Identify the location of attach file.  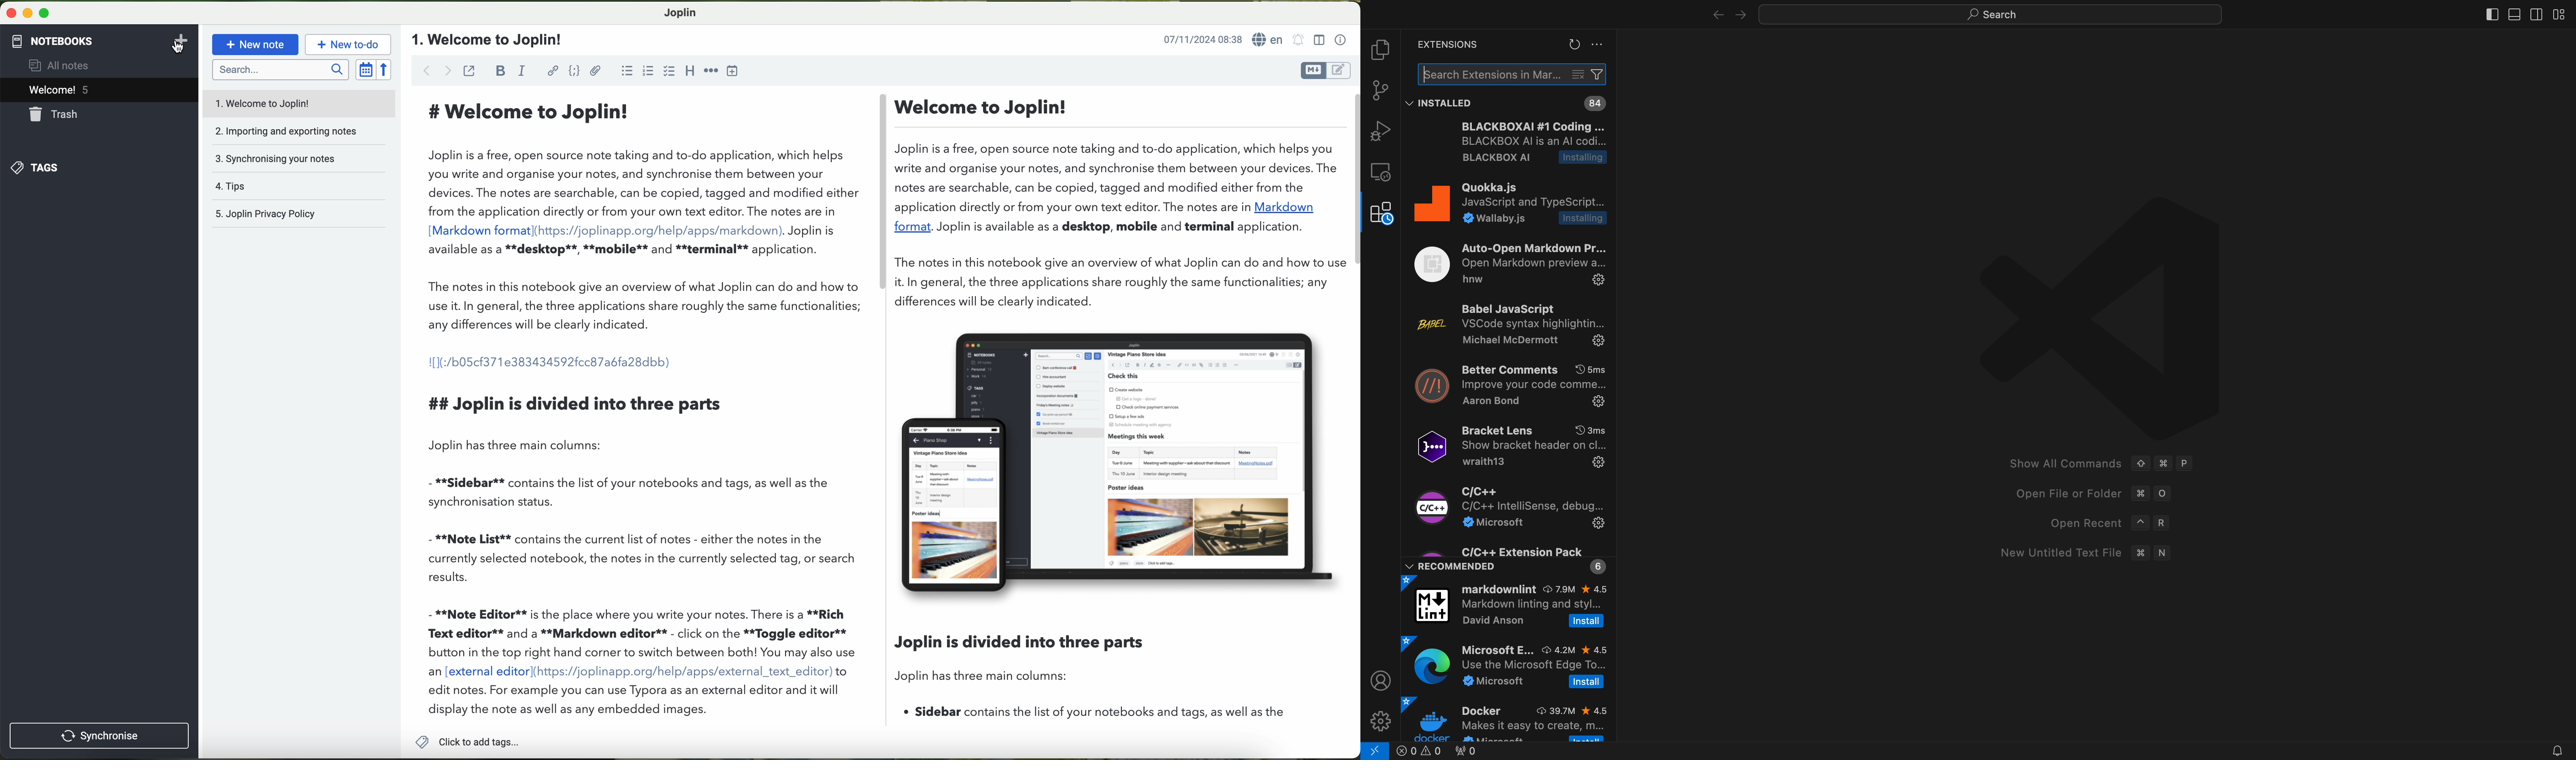
(596, 71).